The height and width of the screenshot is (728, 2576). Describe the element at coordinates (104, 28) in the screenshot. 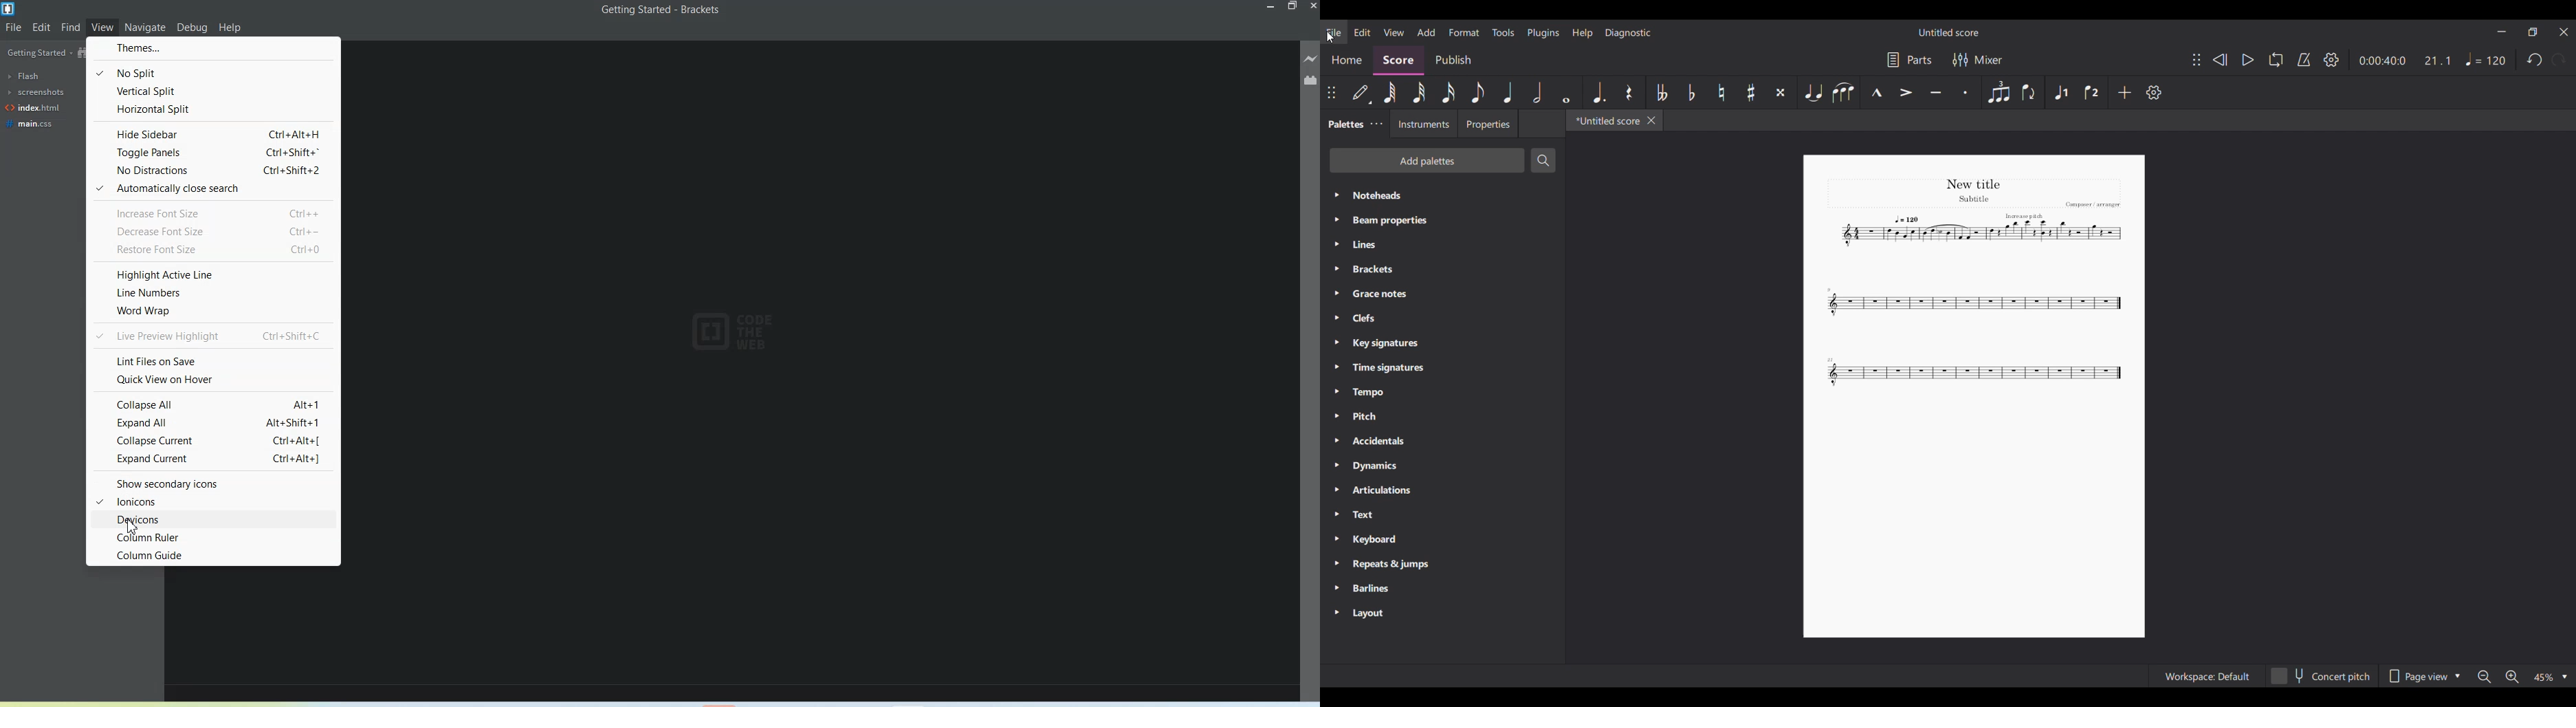

I see `View` at that location.